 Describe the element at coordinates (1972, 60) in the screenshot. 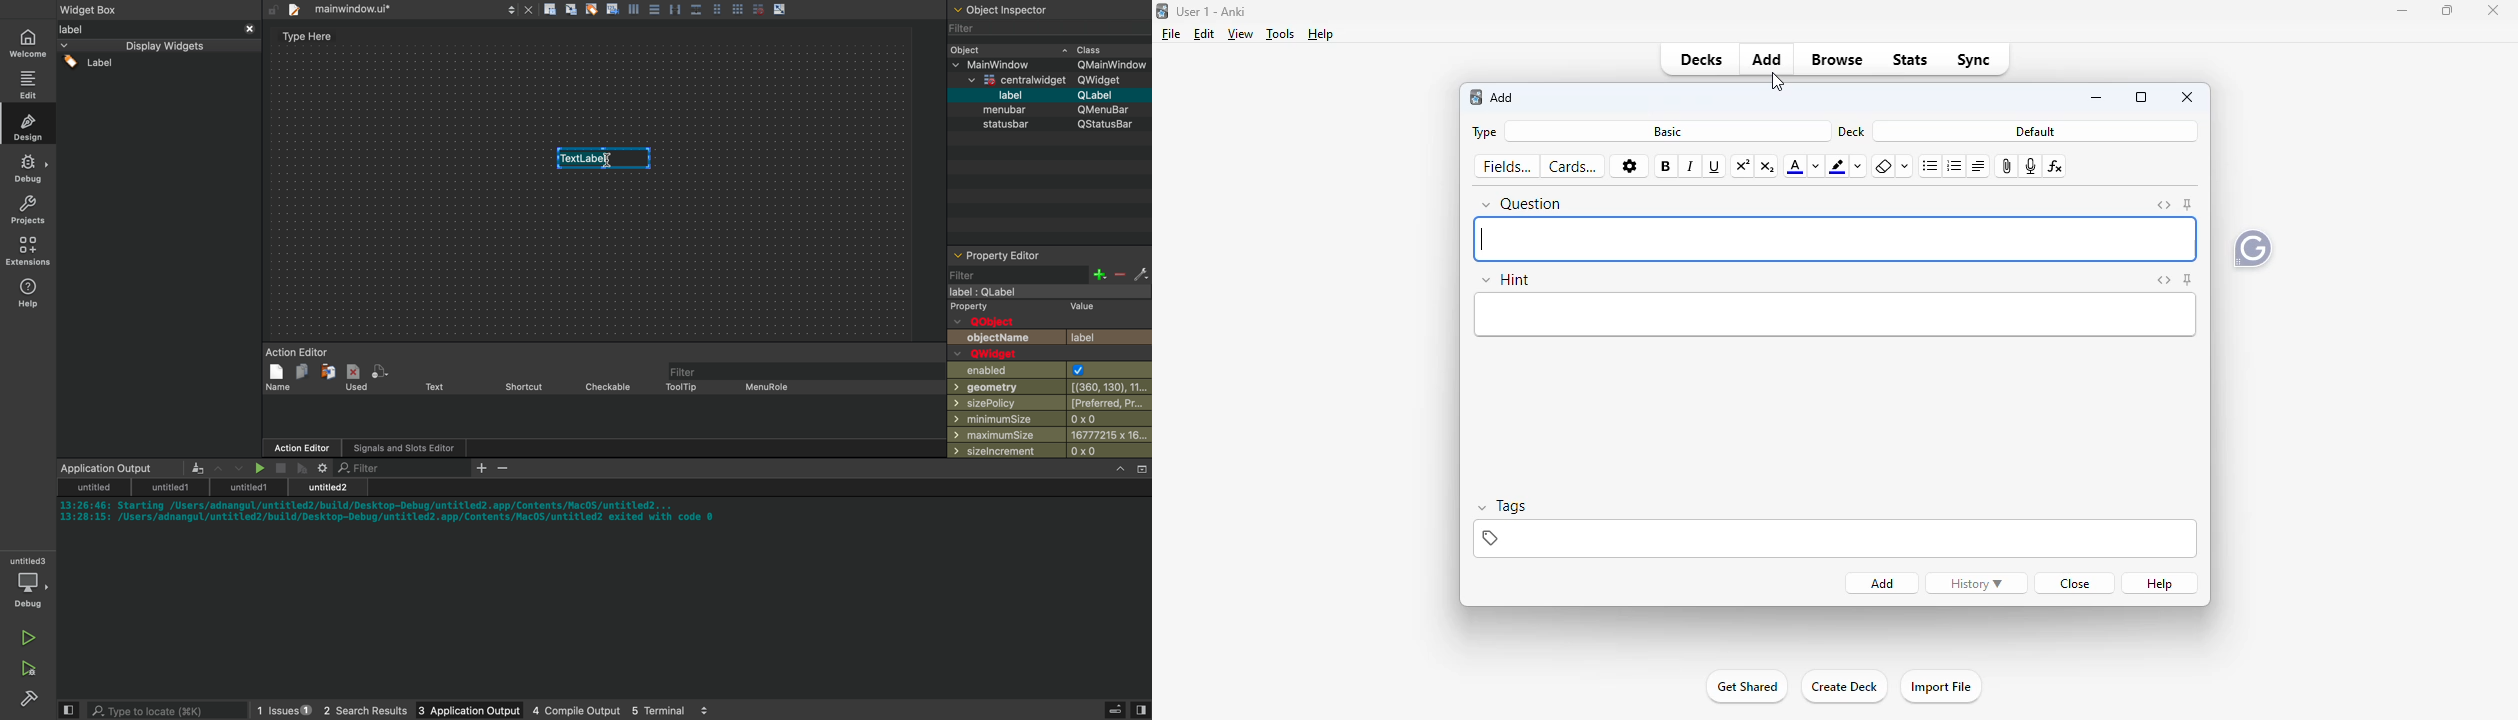

I see `sync` at that location.